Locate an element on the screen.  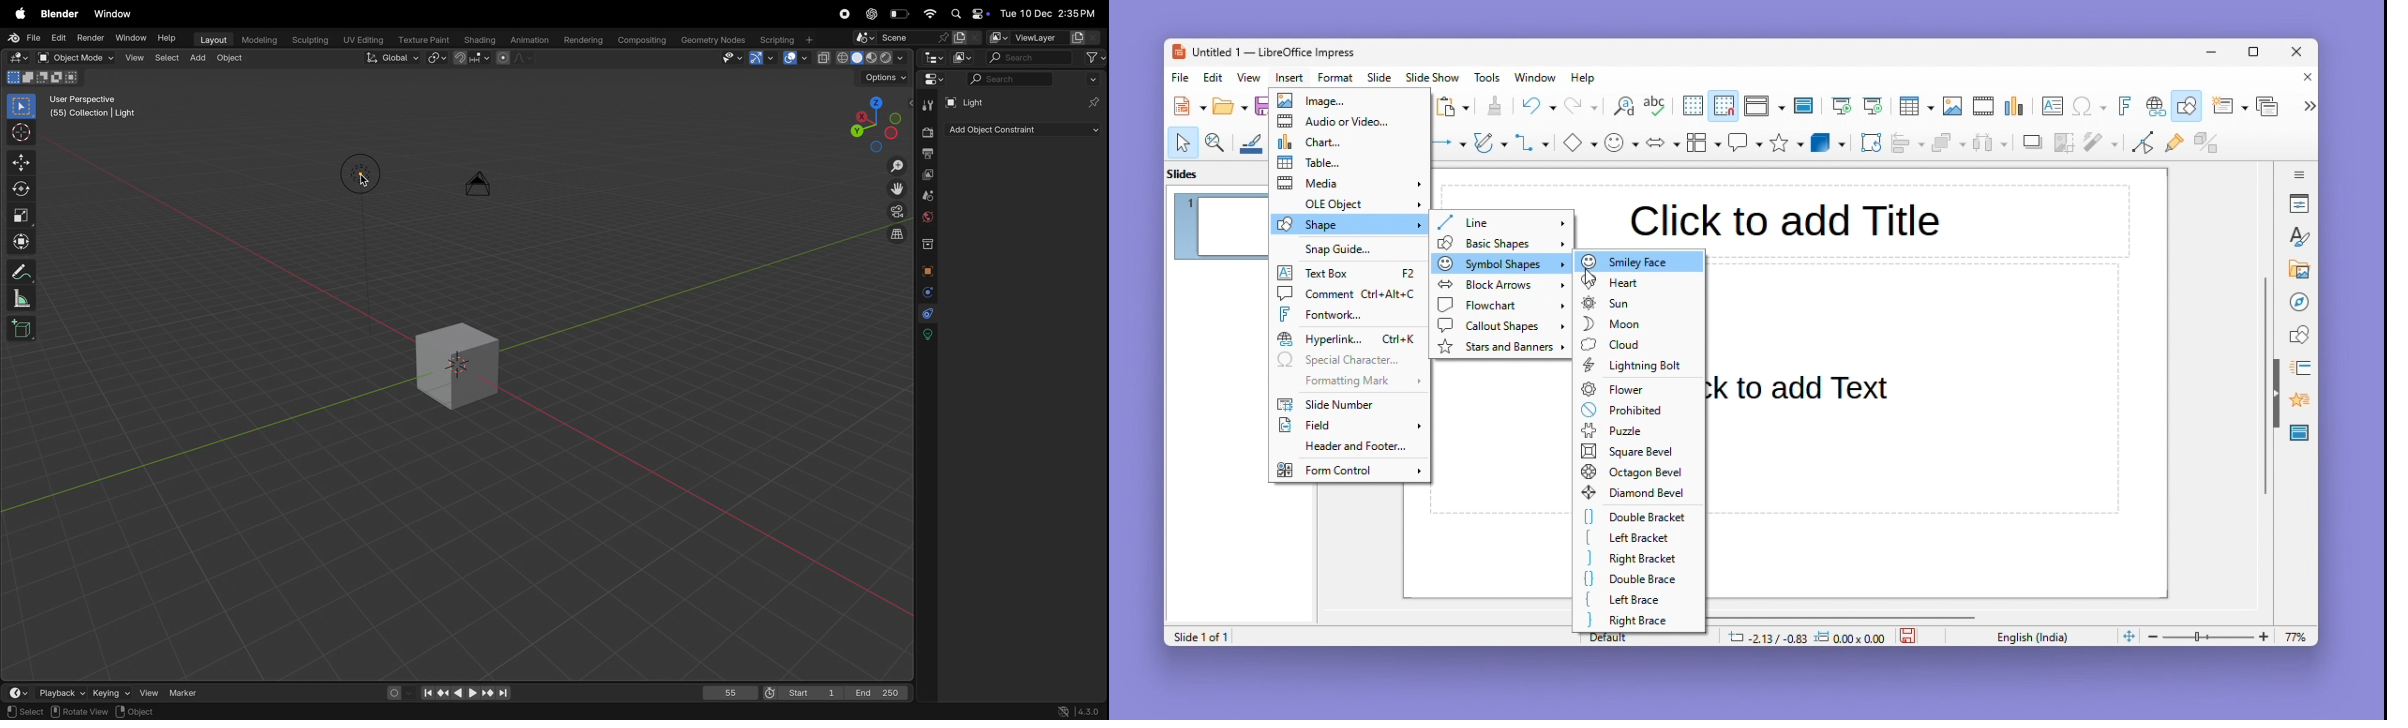
Last slide is located at coordinates (1873, 106).